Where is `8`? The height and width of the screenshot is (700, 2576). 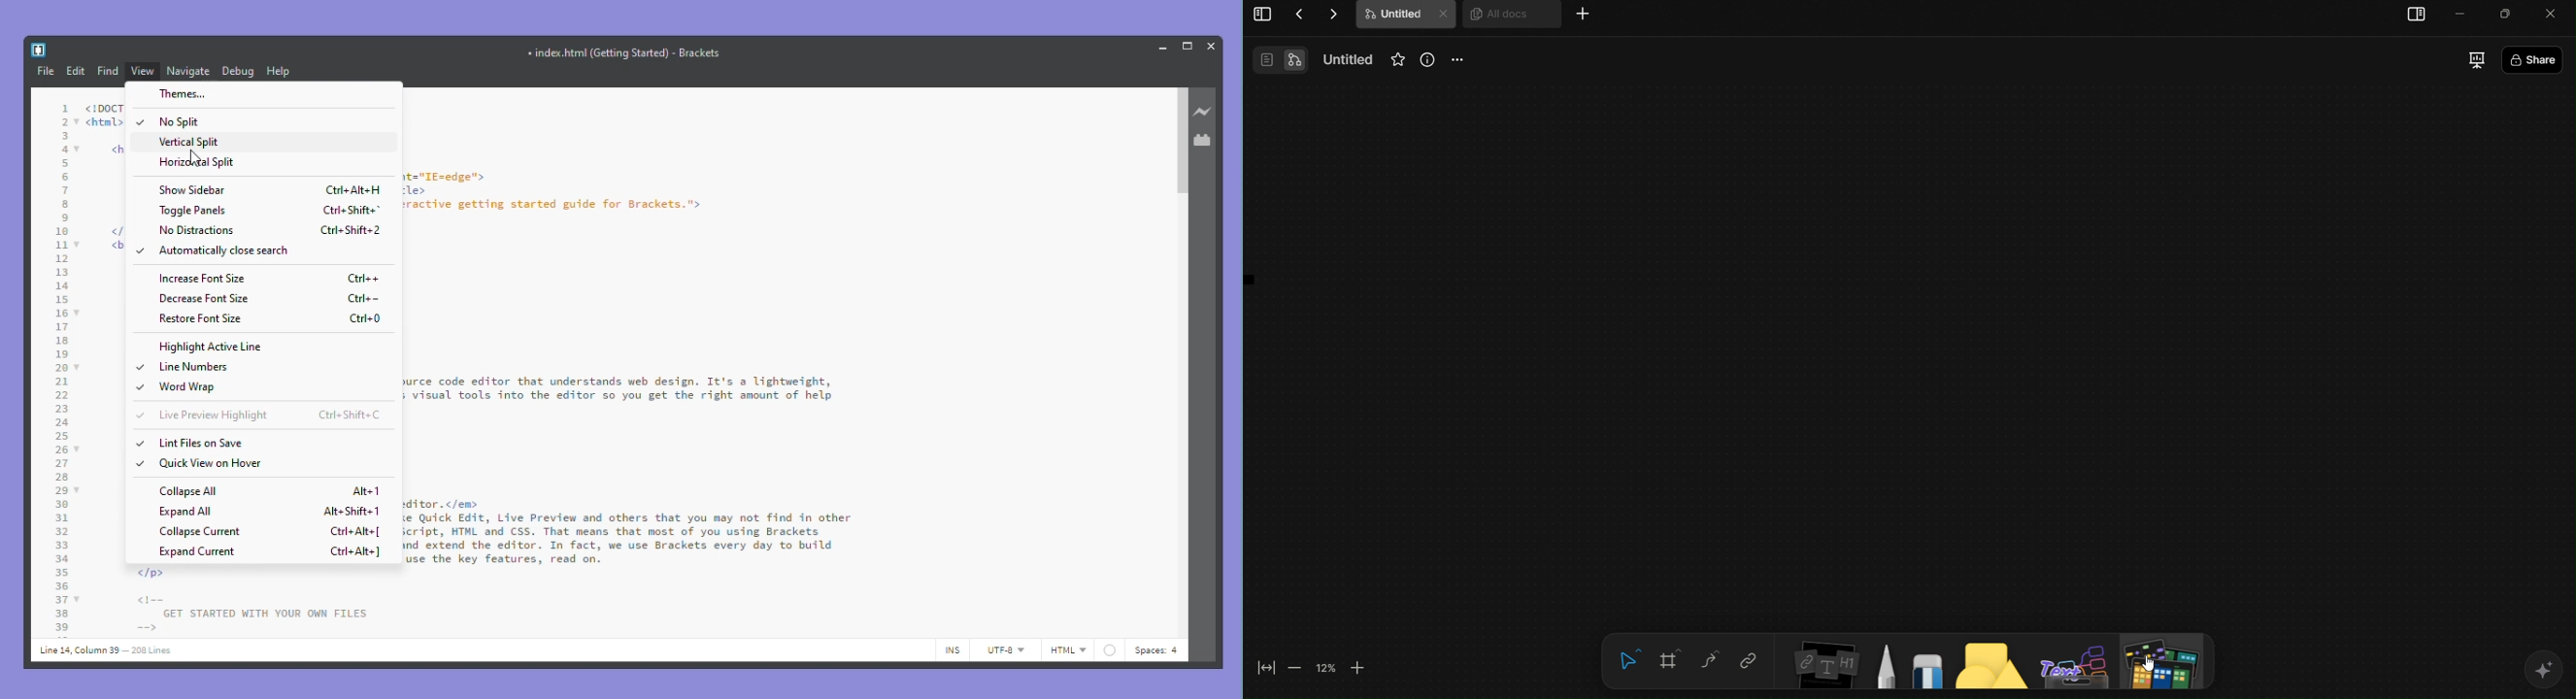 8 is located at coordinates (65, 204).